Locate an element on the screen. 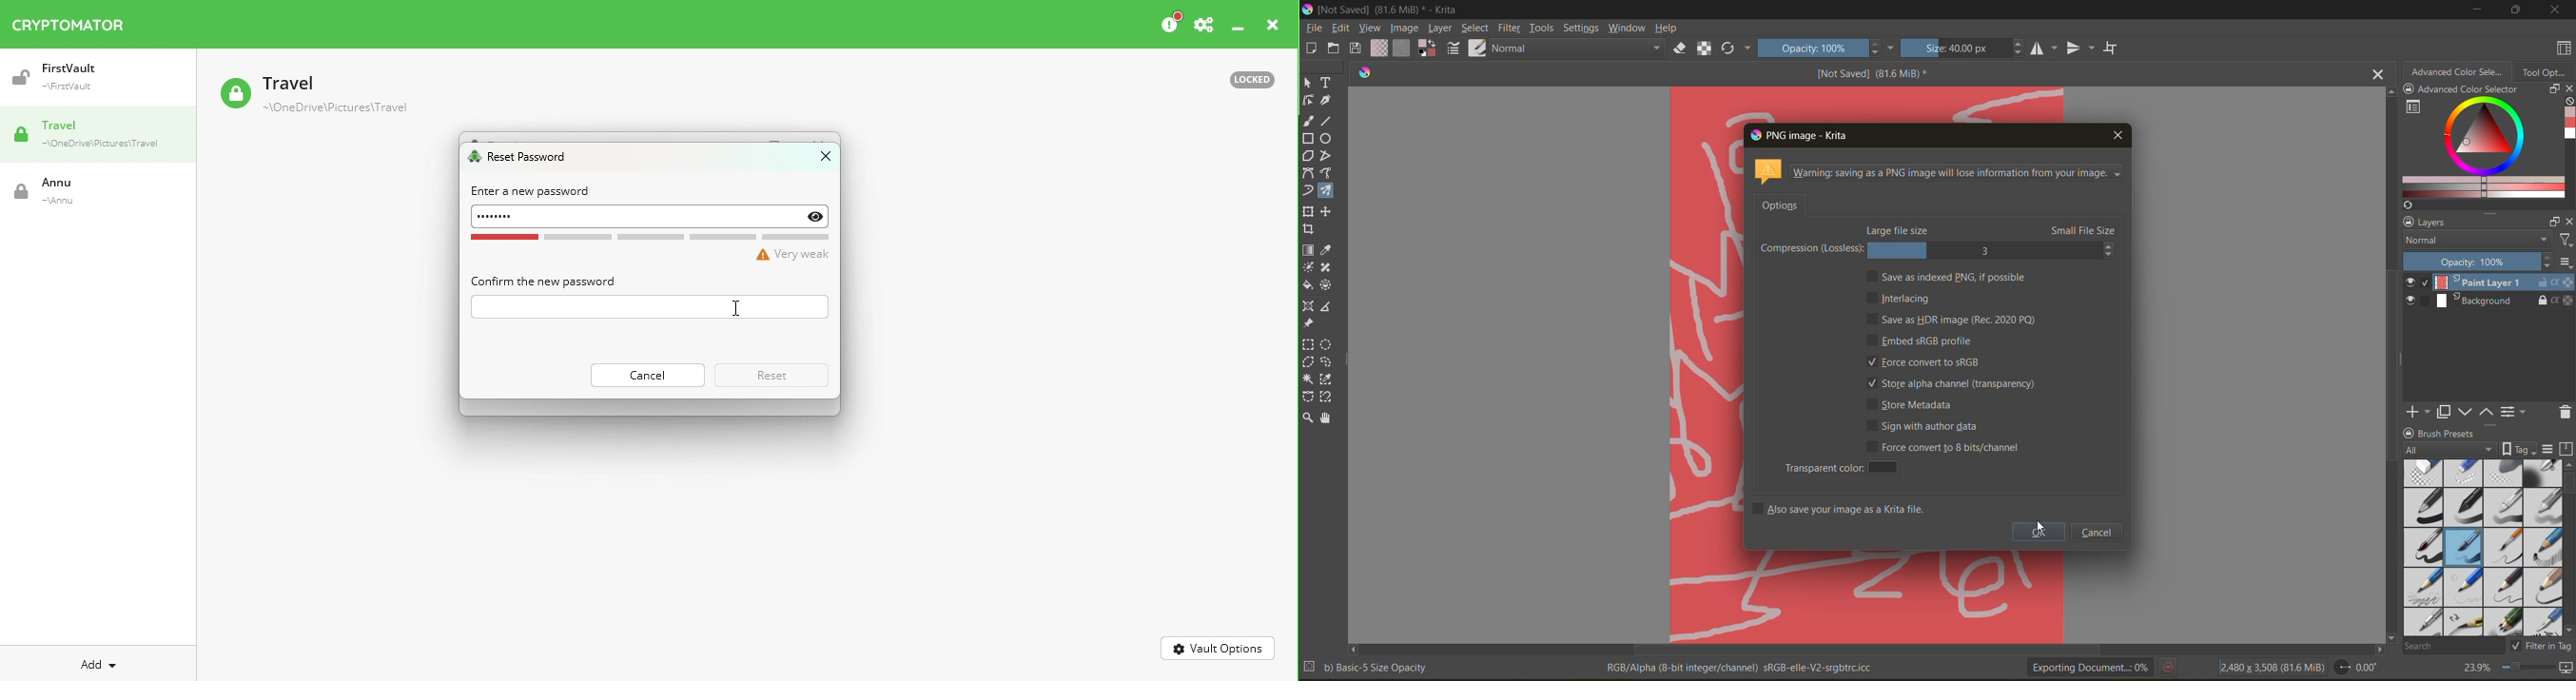 The image size is (2576, 700). tool is located at coordinates (1307, 211).